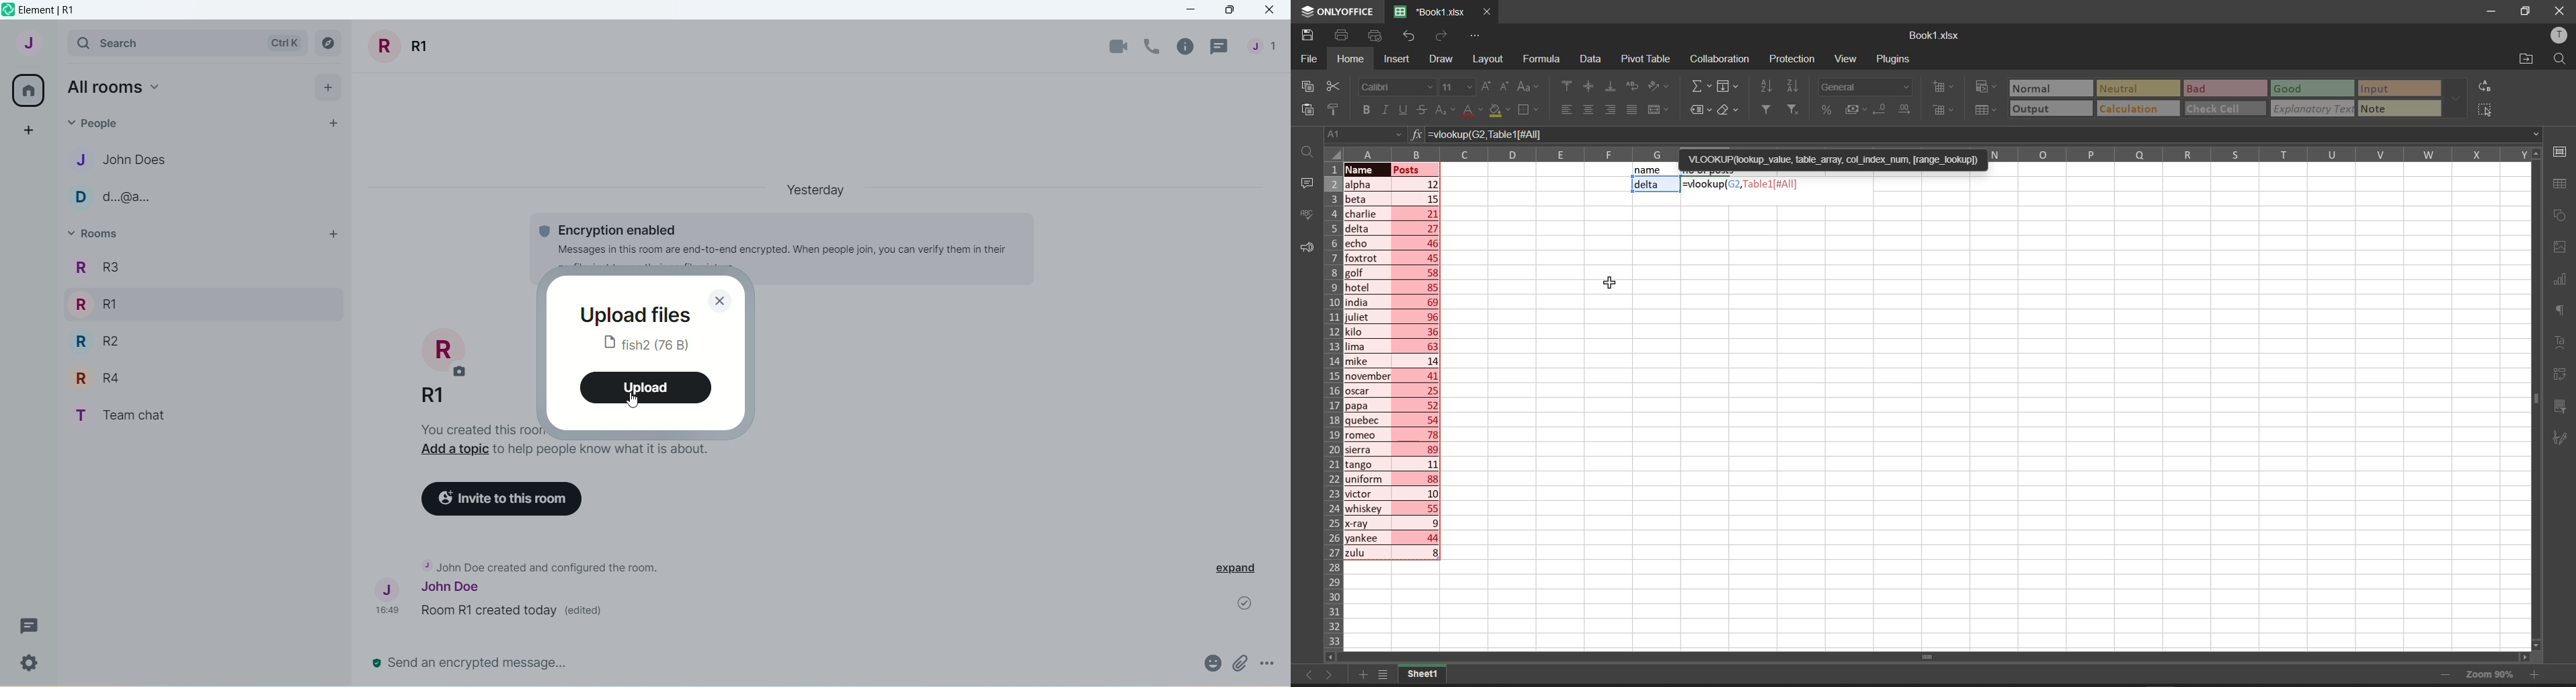 The width and height of the screenshot is (2576, 700). What do you see at coordinates (1241, 570) in the screenshot?
I see `expand` at bounding box center [1241, 570].